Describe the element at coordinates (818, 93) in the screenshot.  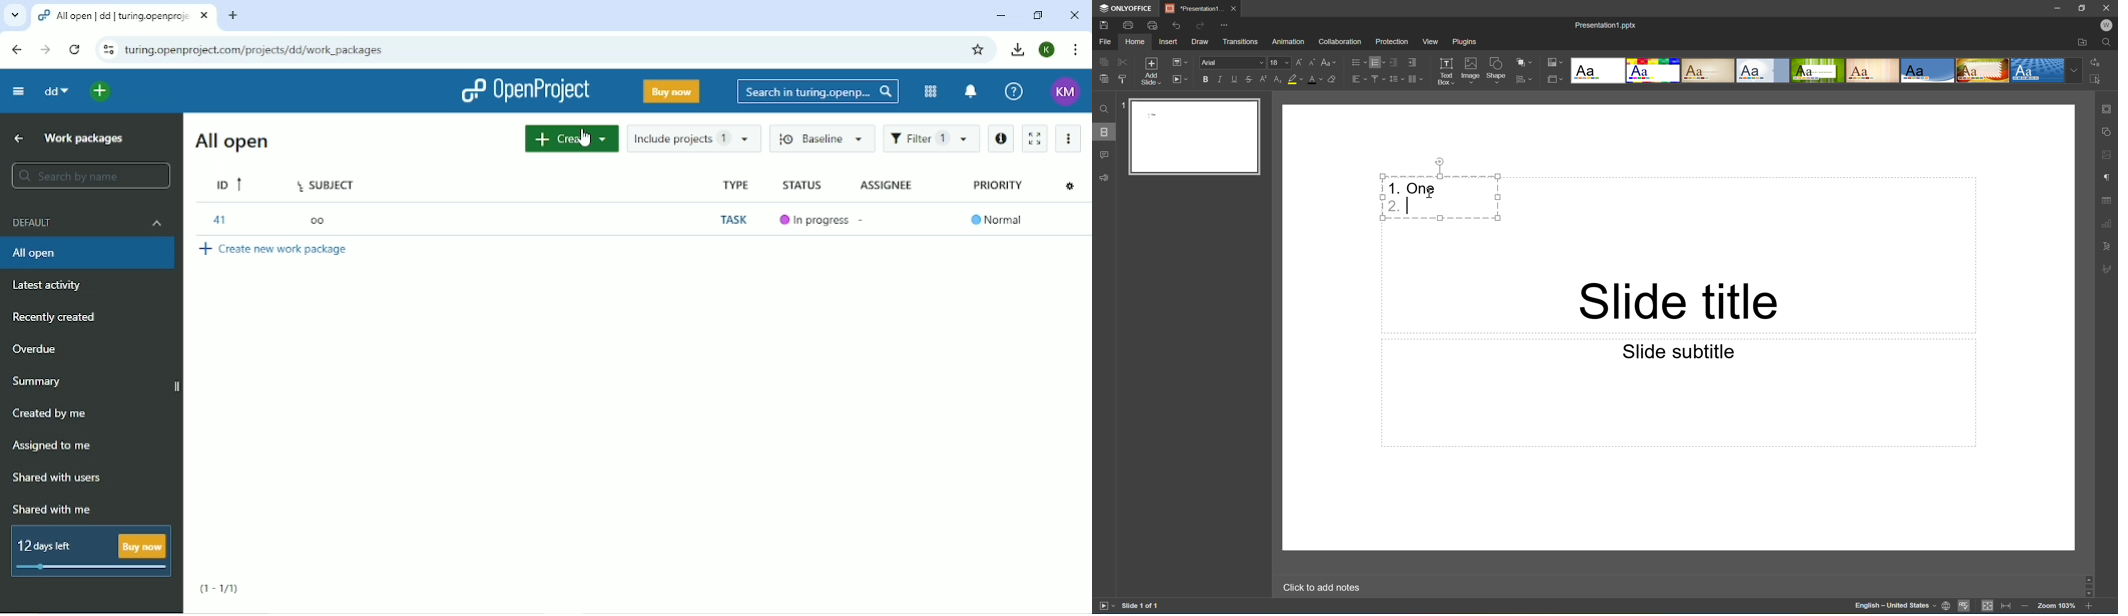
I see `Search` at that location.